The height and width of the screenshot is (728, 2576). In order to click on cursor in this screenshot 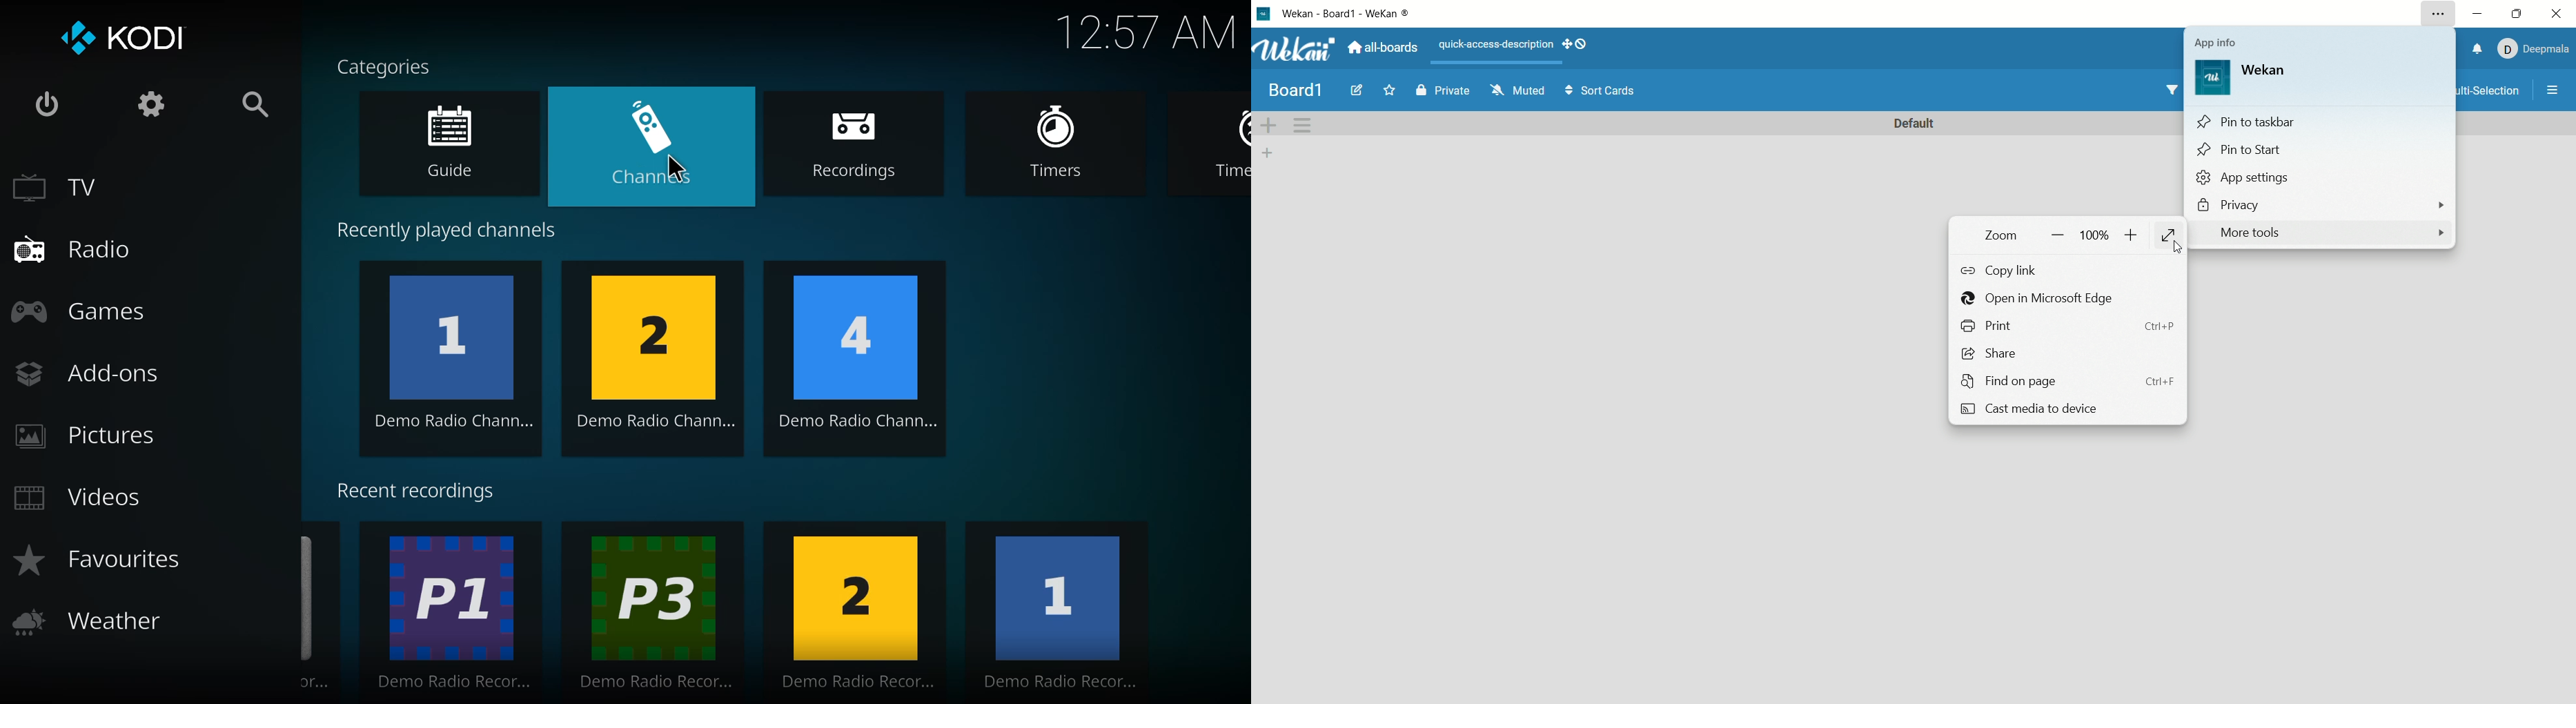, I will do `click(2177, 246)`.